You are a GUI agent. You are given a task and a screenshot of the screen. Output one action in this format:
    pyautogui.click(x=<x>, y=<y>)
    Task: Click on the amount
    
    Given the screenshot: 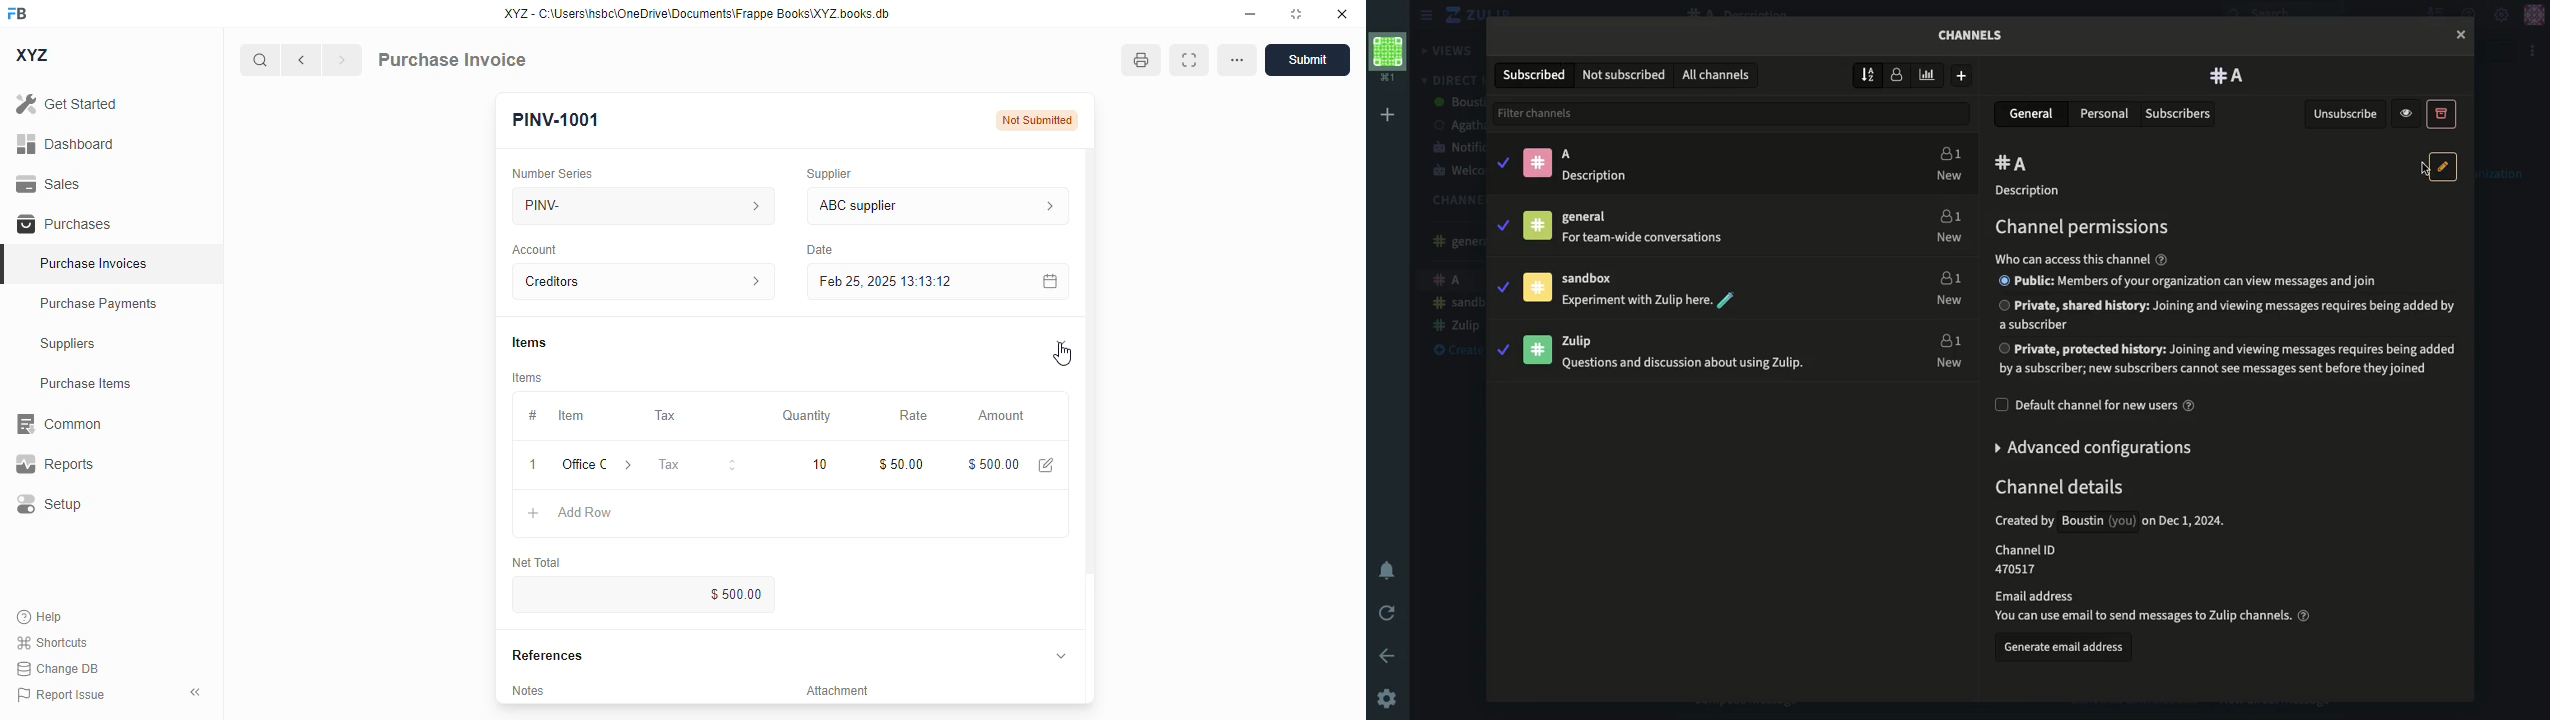 What is the action you would take?
    pyautogui.click(x=1002, y=415)
    